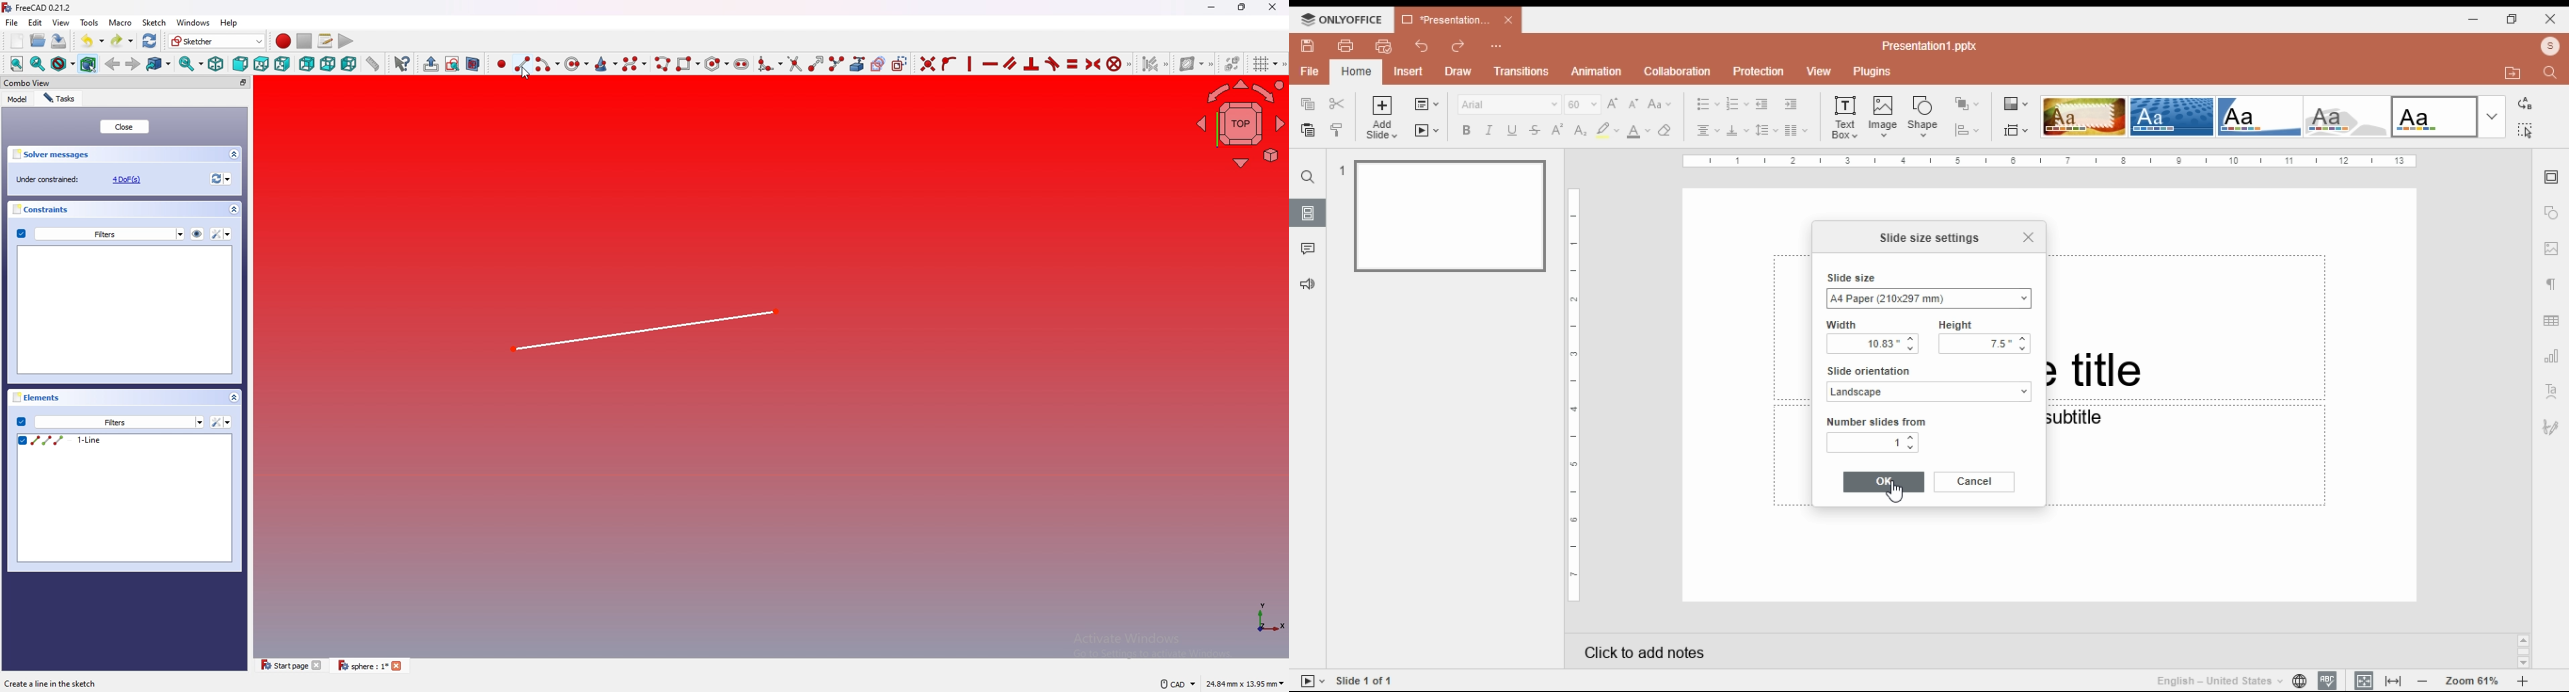 The height and width of the screenshot is (700, 2576). What do you see at coordinates (215, 64) in the screenshot?
I see `Isometric` at bounding box center [215, 64].